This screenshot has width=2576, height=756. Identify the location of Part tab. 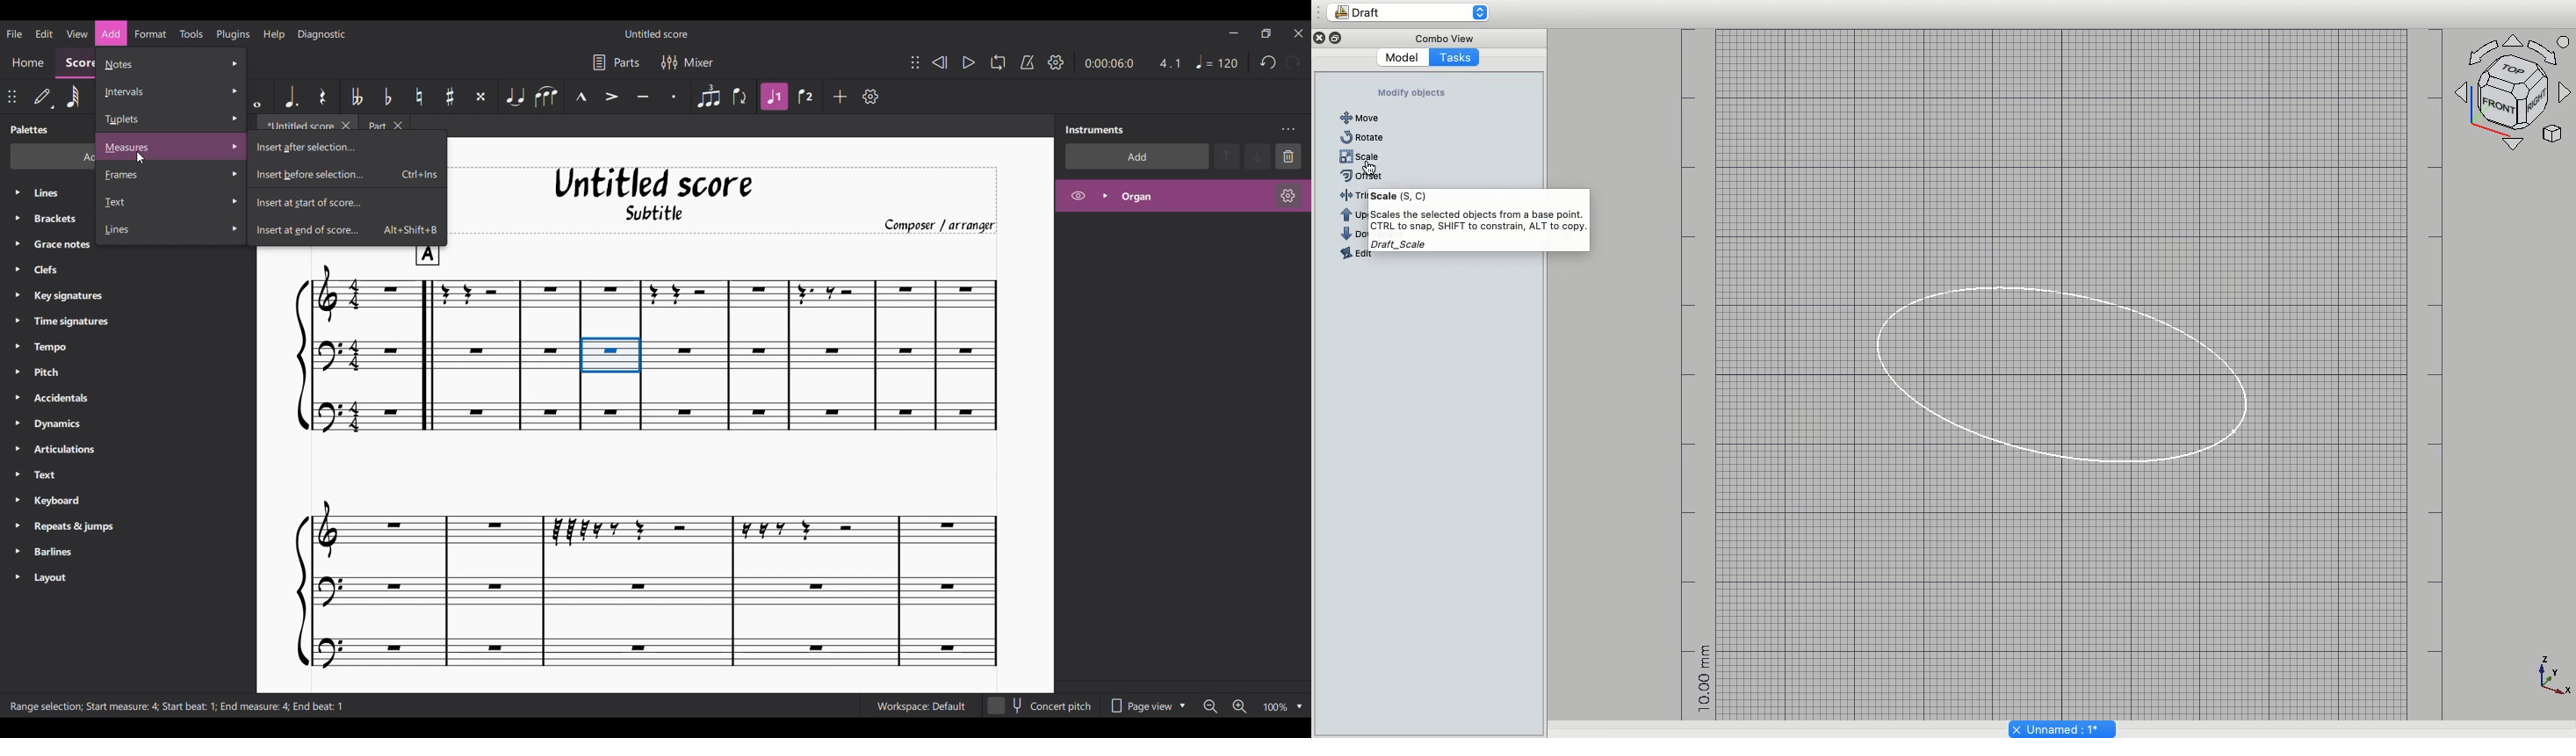
(376, 126).